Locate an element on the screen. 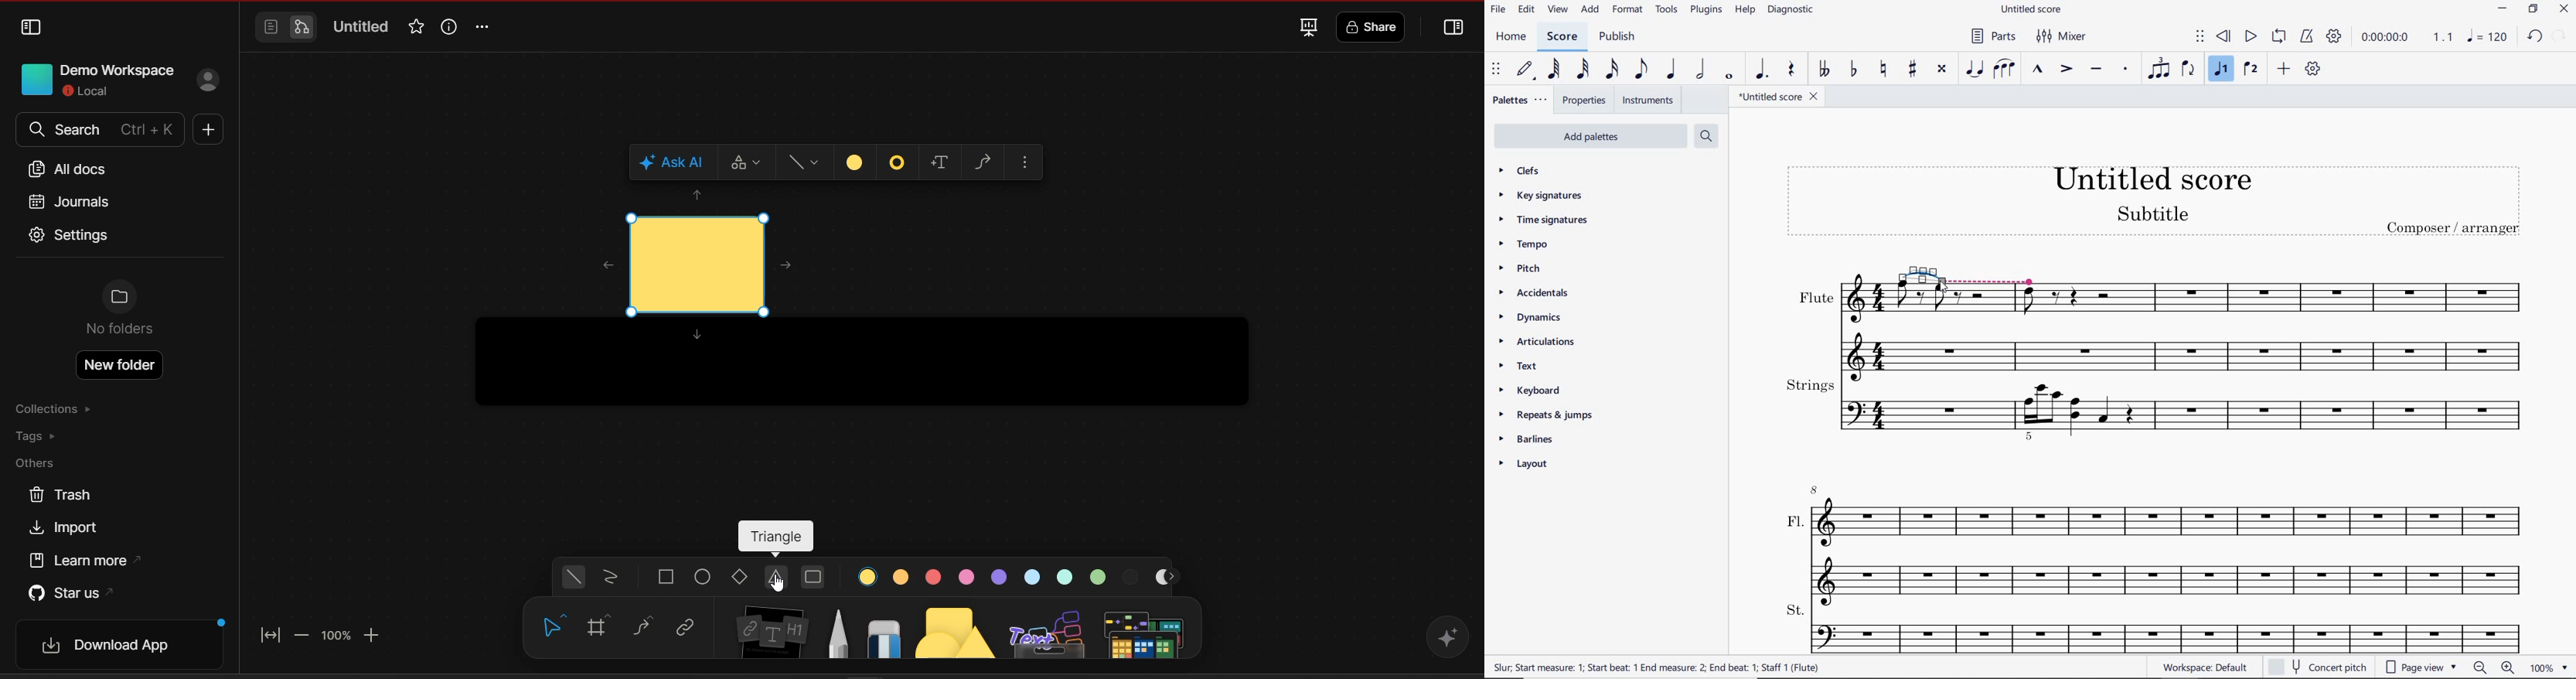  switch is located at coordinates (285, 28).